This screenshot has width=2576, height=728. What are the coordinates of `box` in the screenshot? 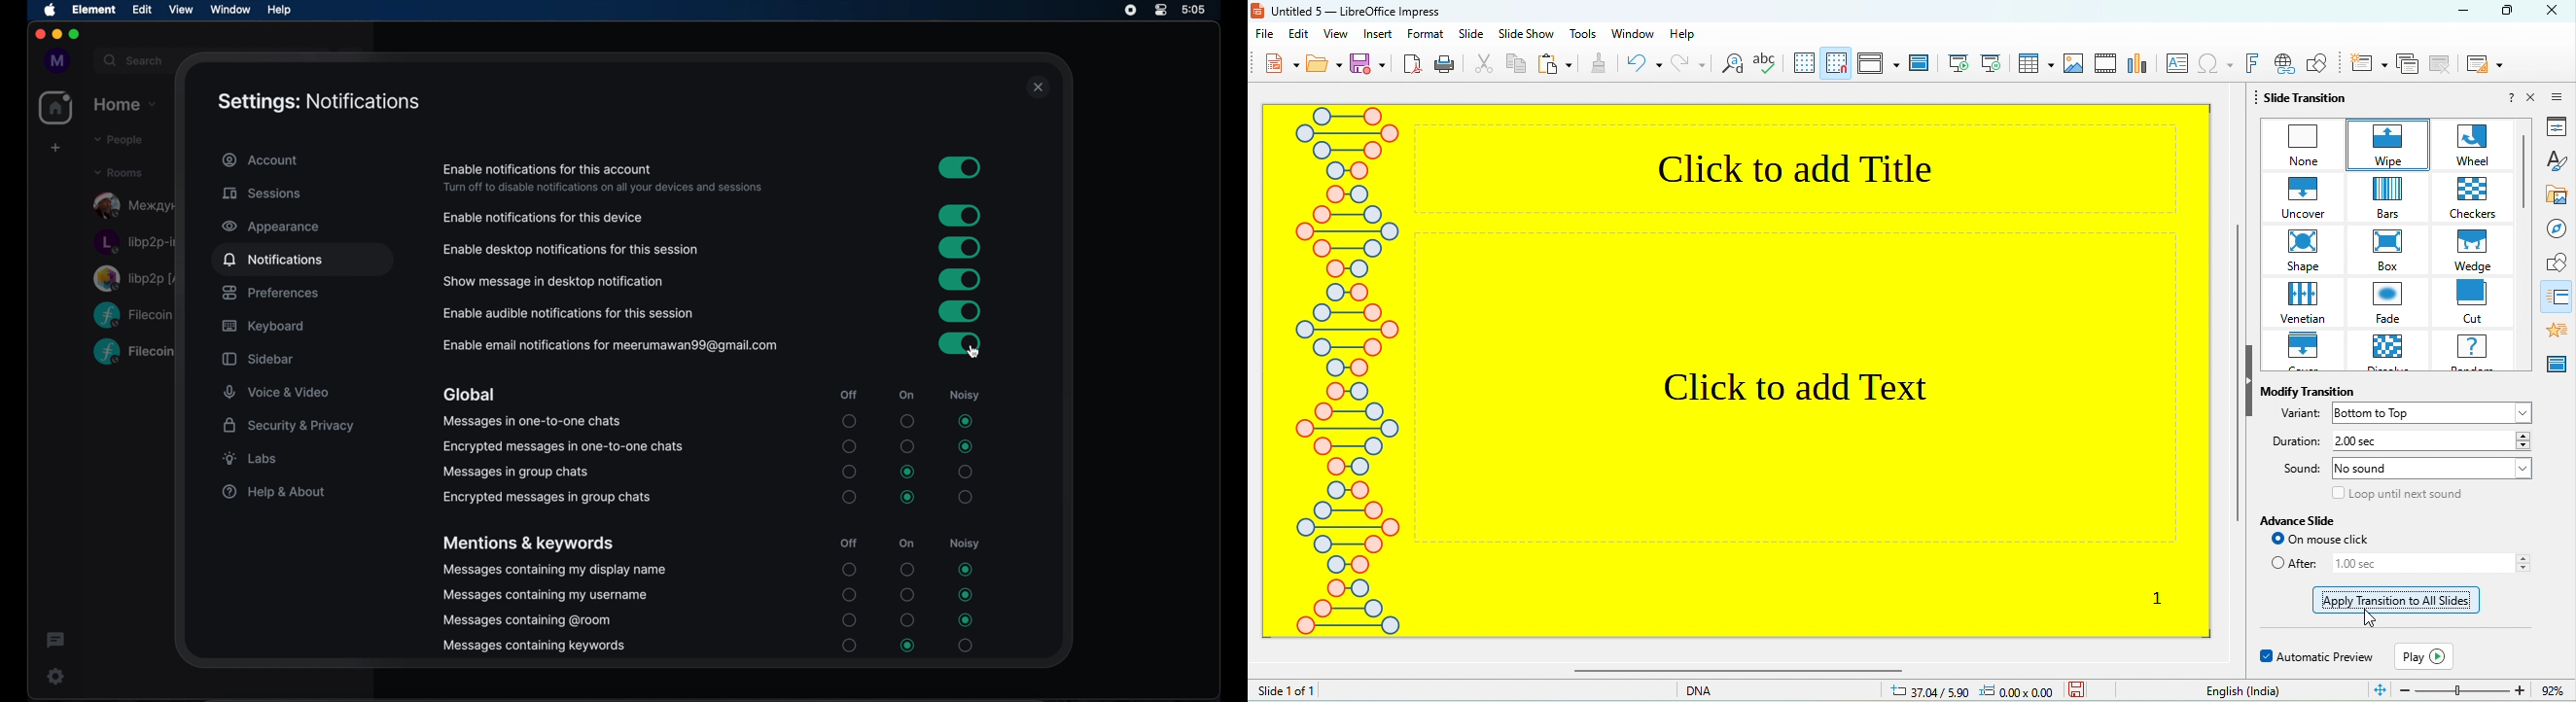 It's located at (2394, 252).